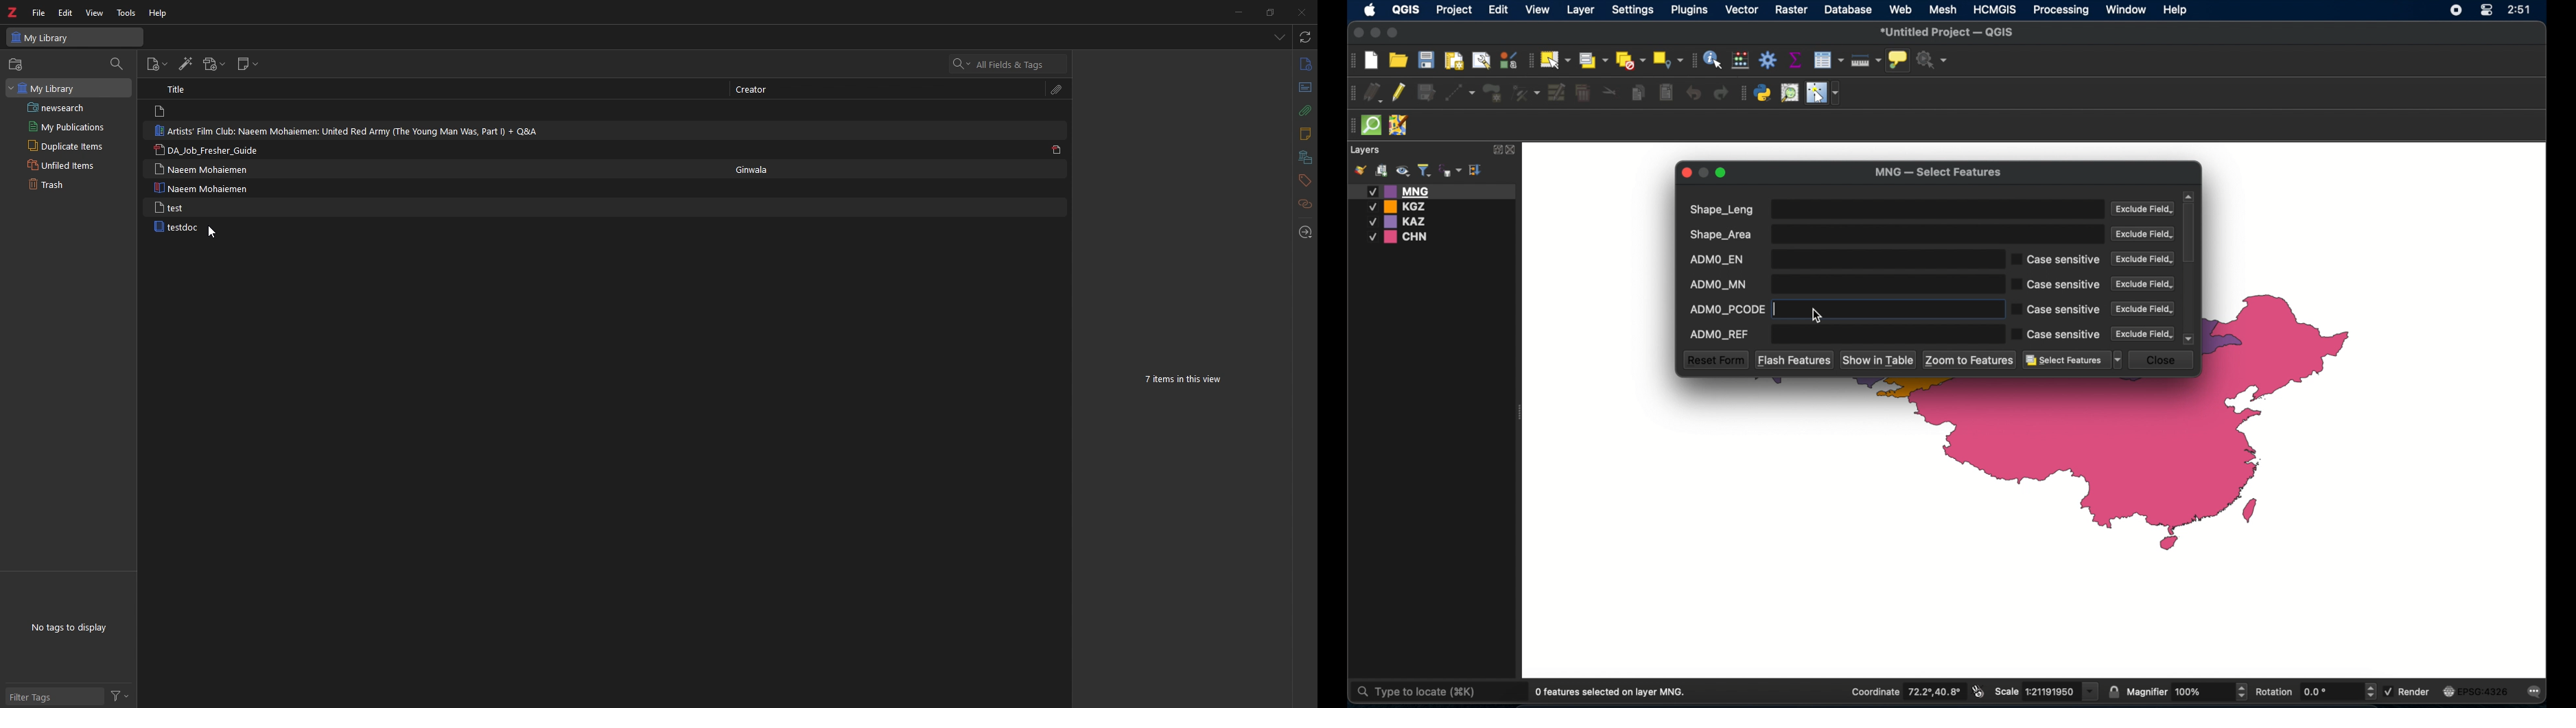 The image size is (2576, 728). Describe the element at coordinates (1895, 234) in the screenshot. I see `shape_area` at that location.